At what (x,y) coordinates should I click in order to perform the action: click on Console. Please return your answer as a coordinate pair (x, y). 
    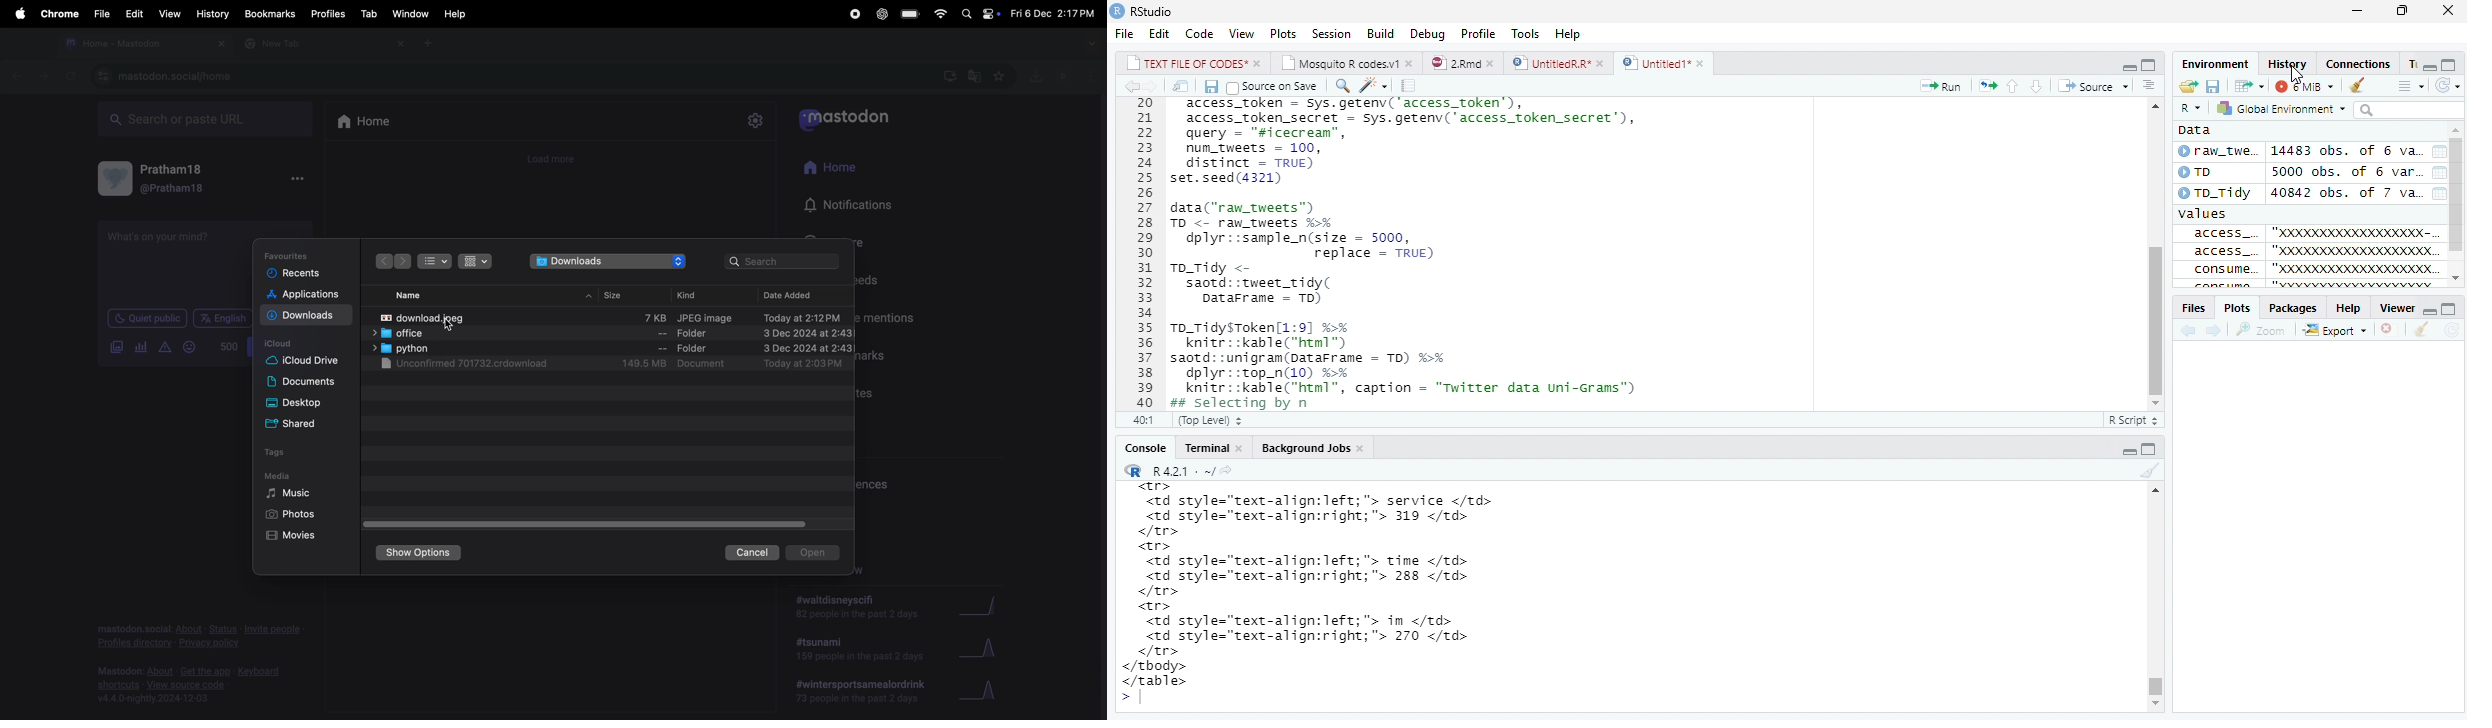
    Looking at the image, I should click on (1139, 447).